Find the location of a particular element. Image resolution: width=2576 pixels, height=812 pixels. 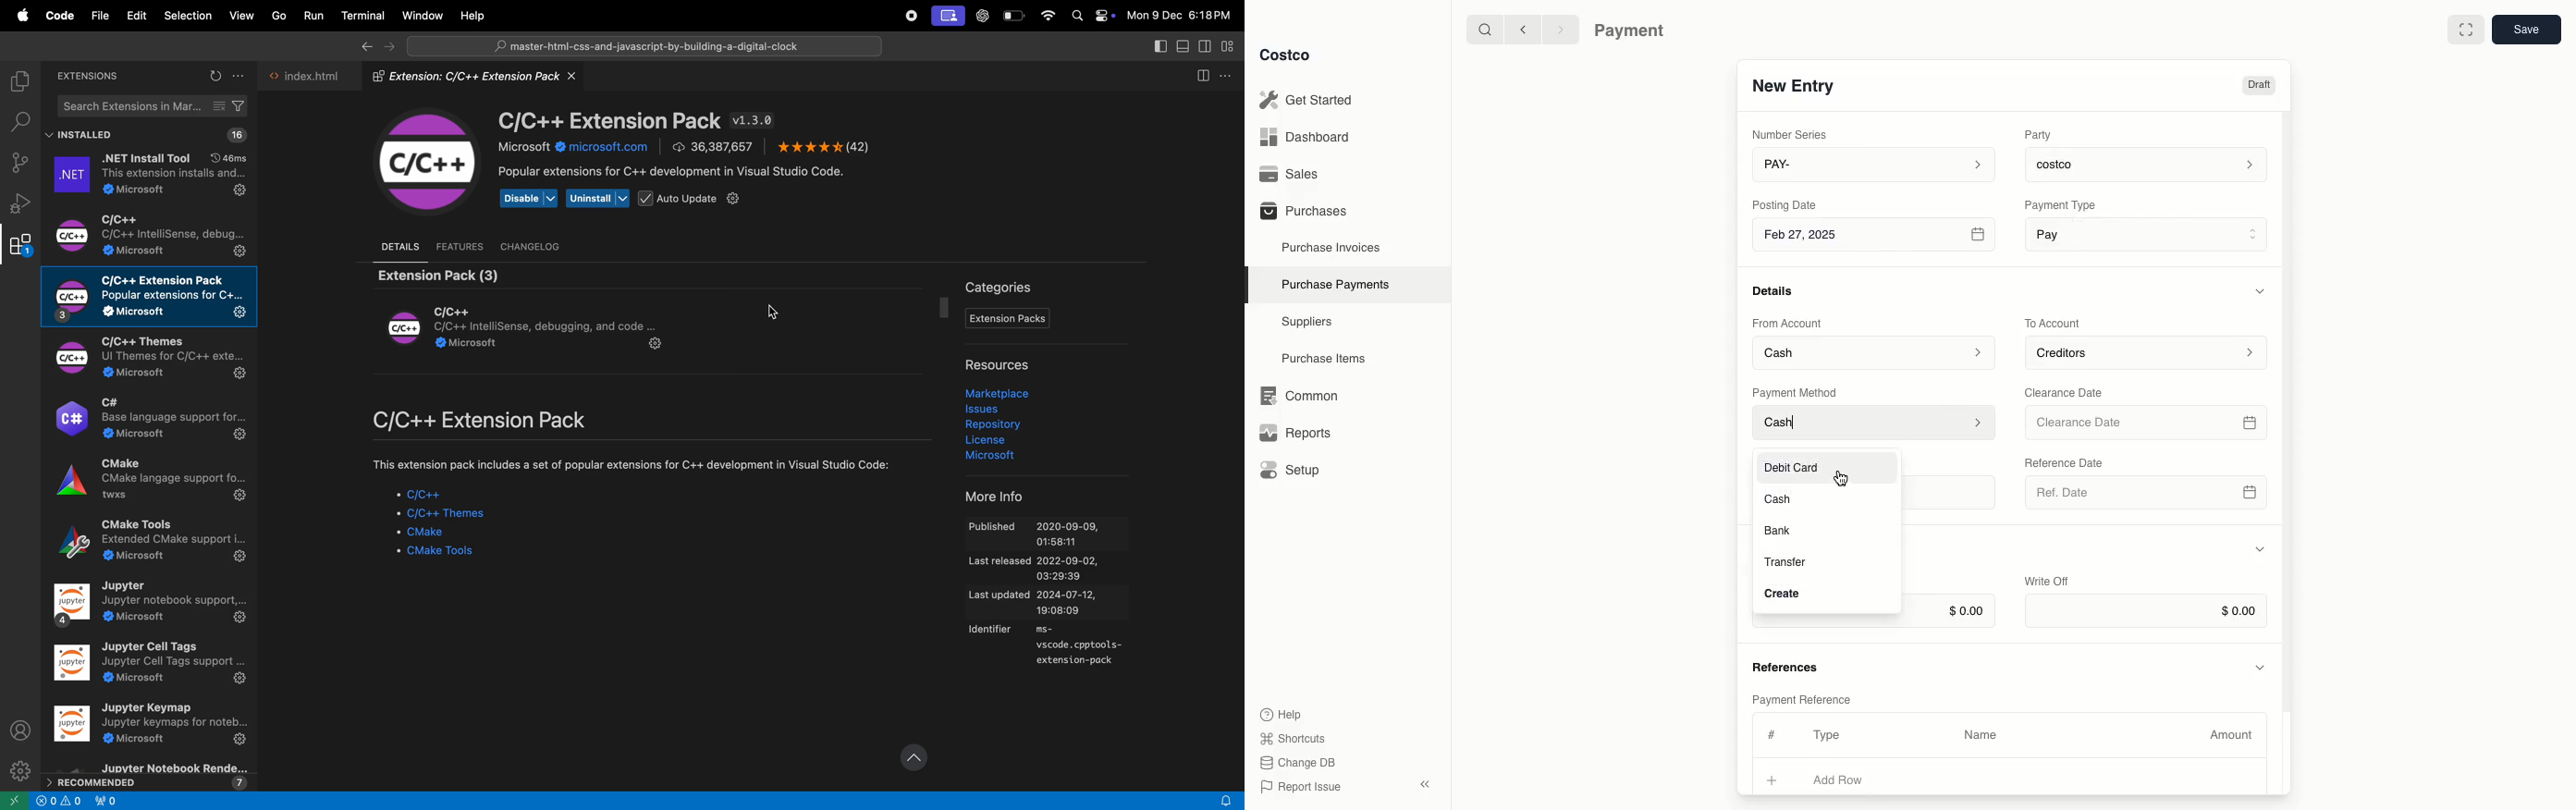

Cash is located at coordinates (1875, 423).